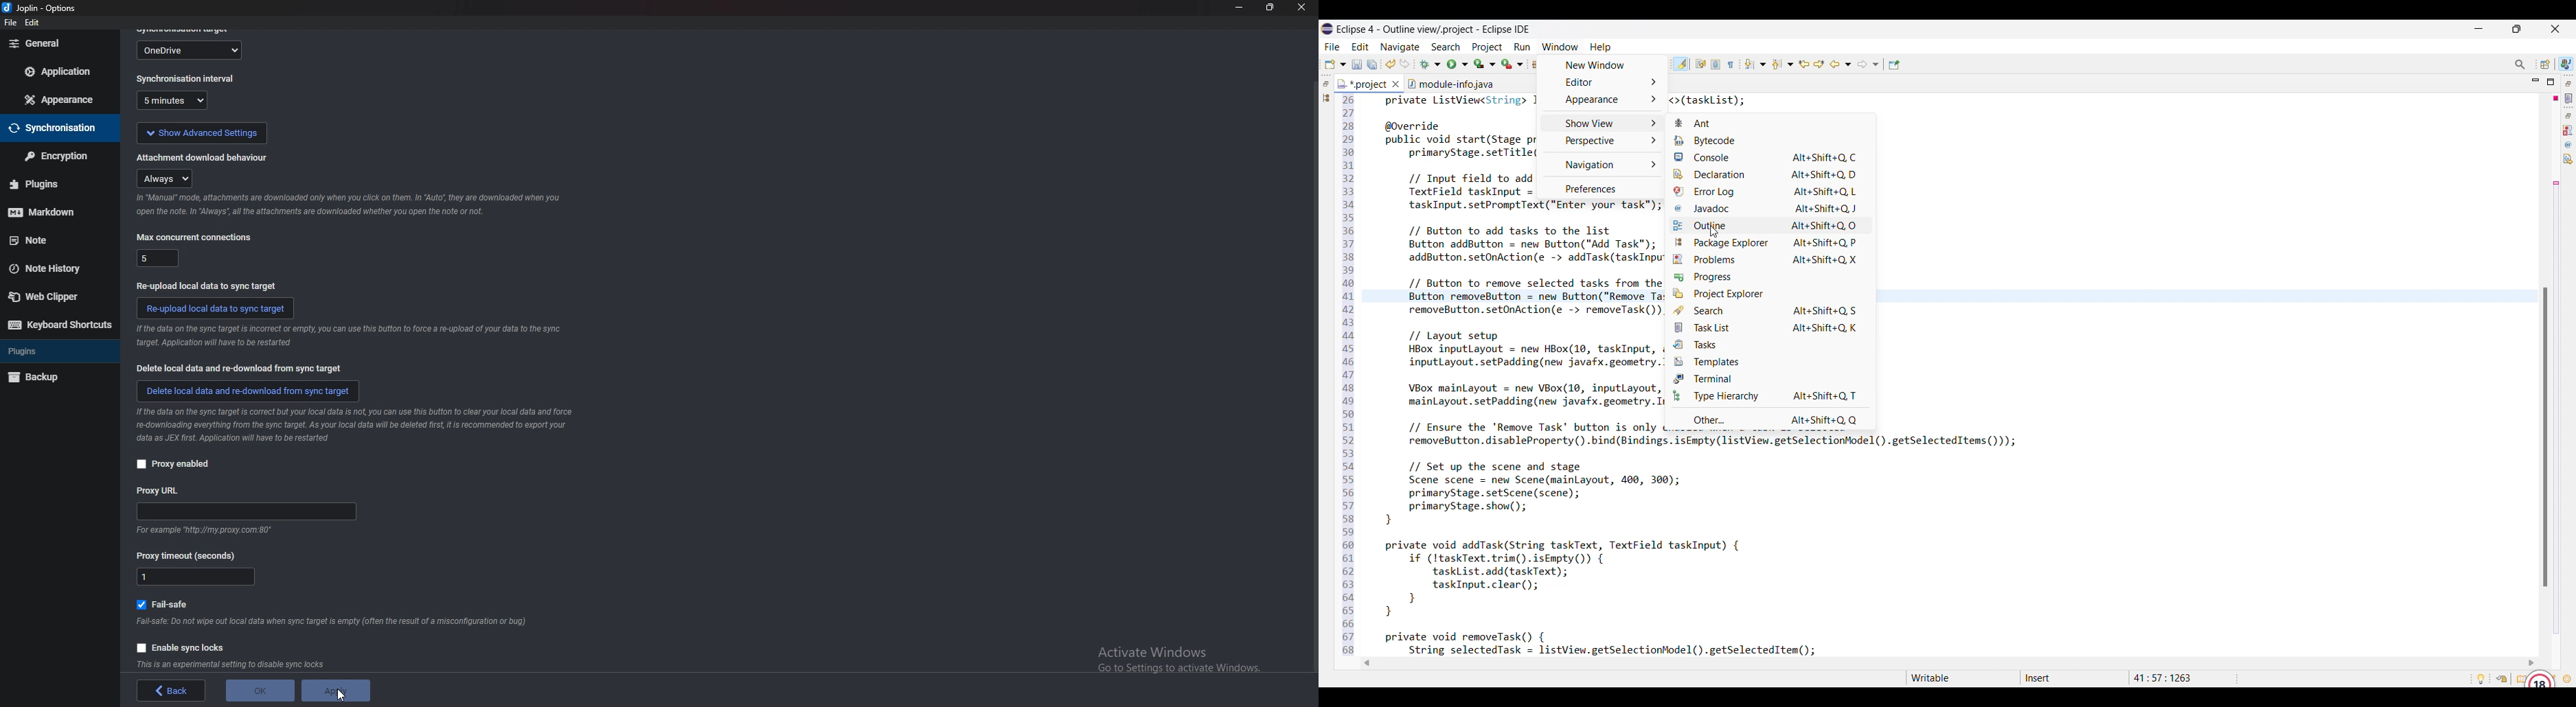 The image size is (2576, 728). Describe the element at coordinates (347, 205) in the screenshot. I see `info` at that location.